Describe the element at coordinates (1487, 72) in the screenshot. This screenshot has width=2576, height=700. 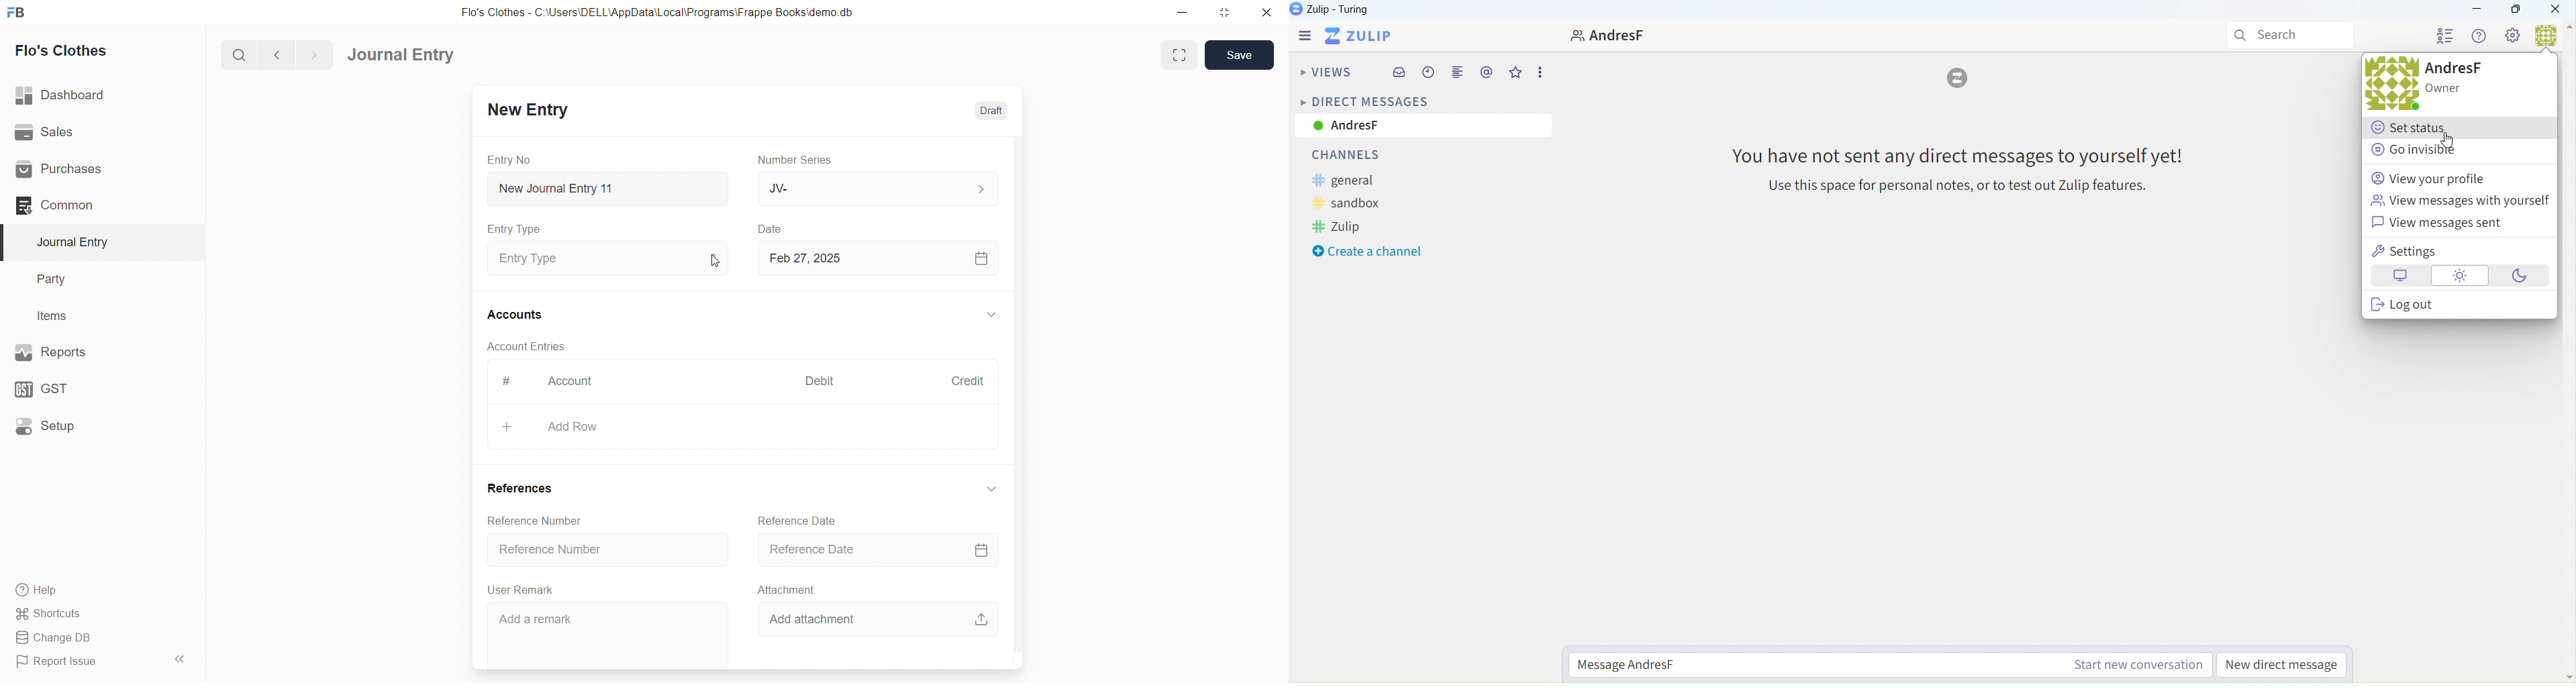
I see `Mentions` at that location.